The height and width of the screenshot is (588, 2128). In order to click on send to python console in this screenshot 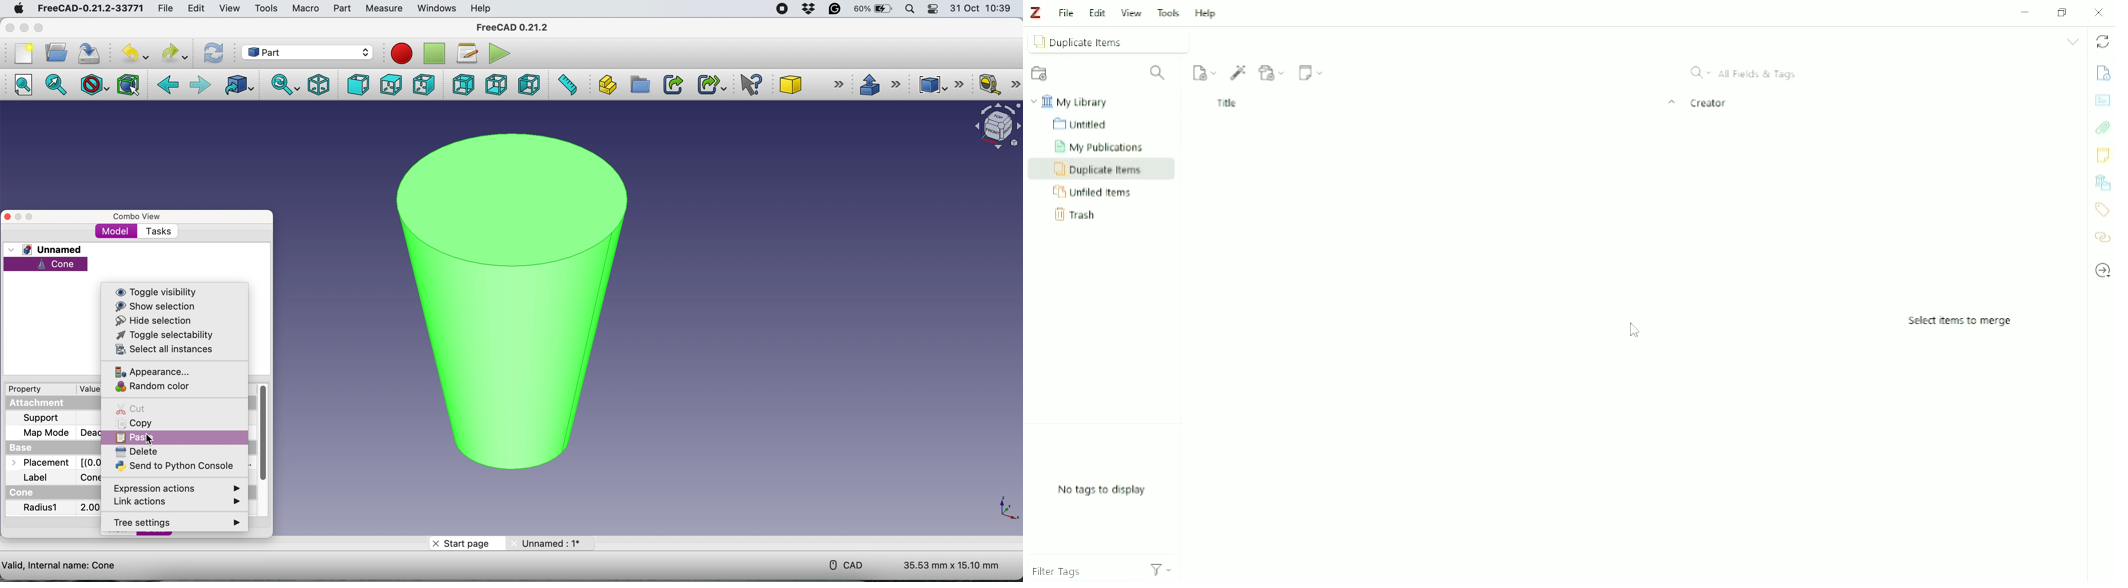, I will do `click(171, 466)`.